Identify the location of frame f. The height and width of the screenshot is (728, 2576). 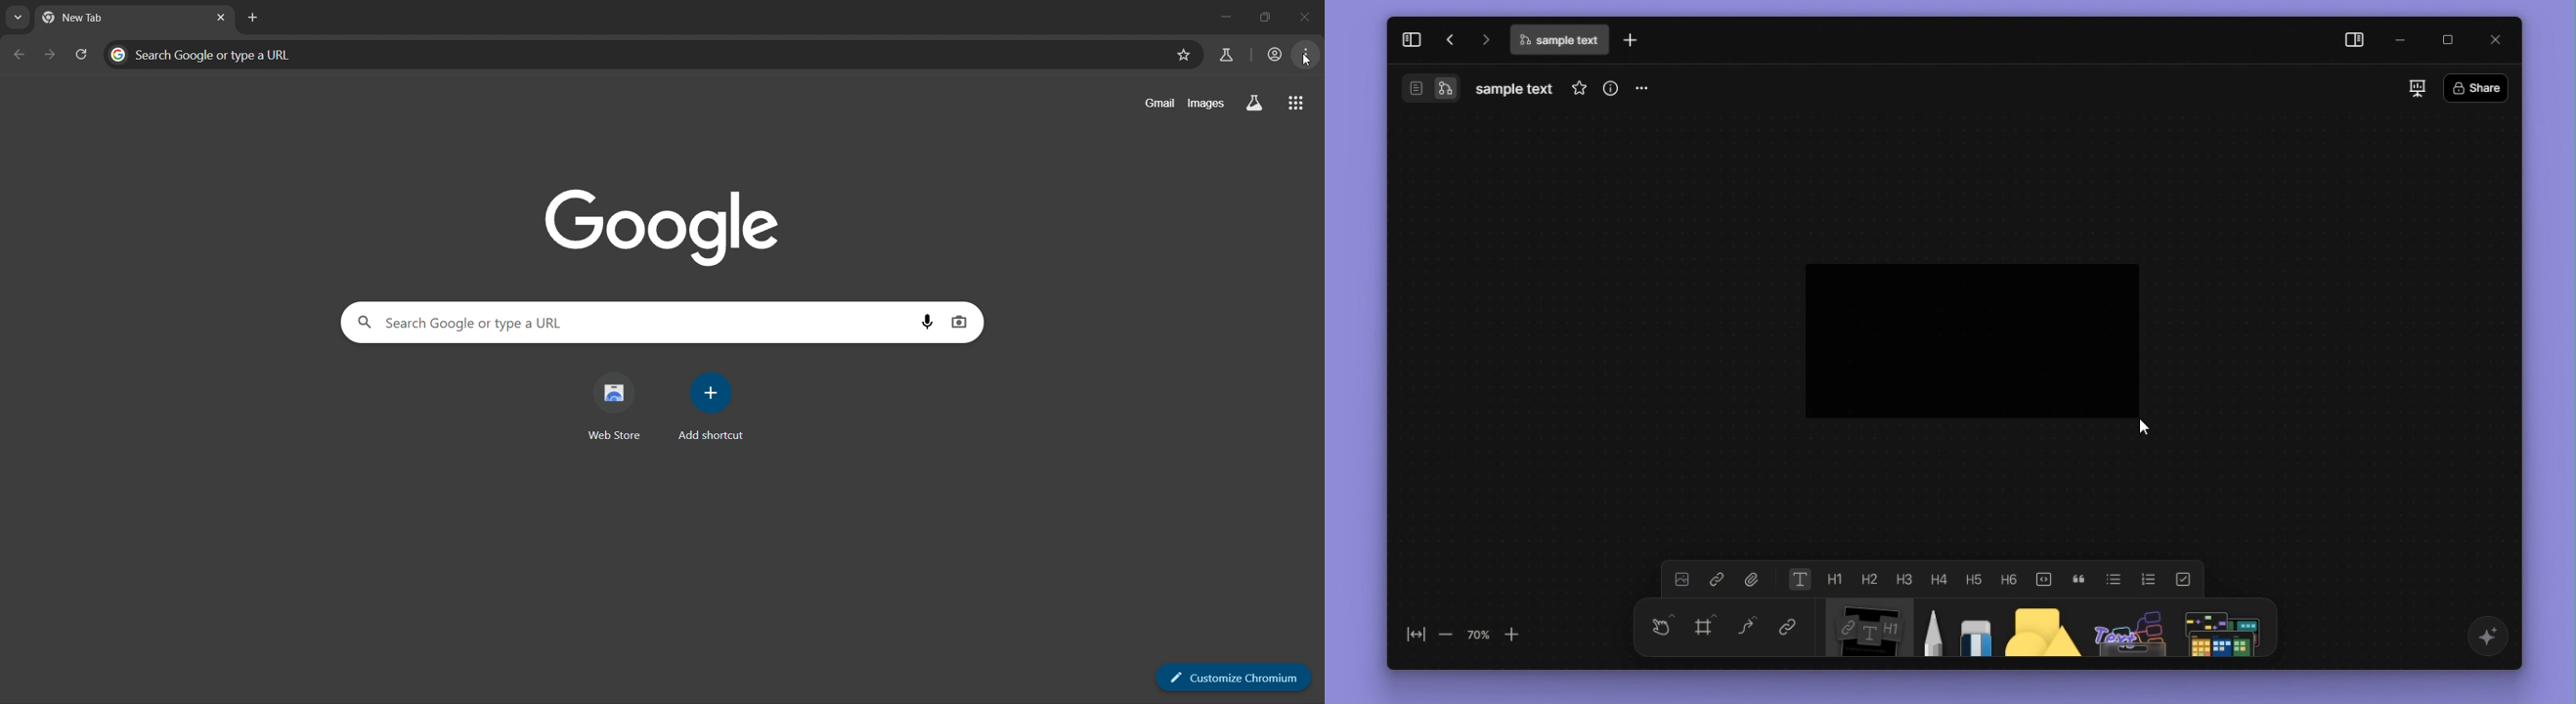
(1706, 627).